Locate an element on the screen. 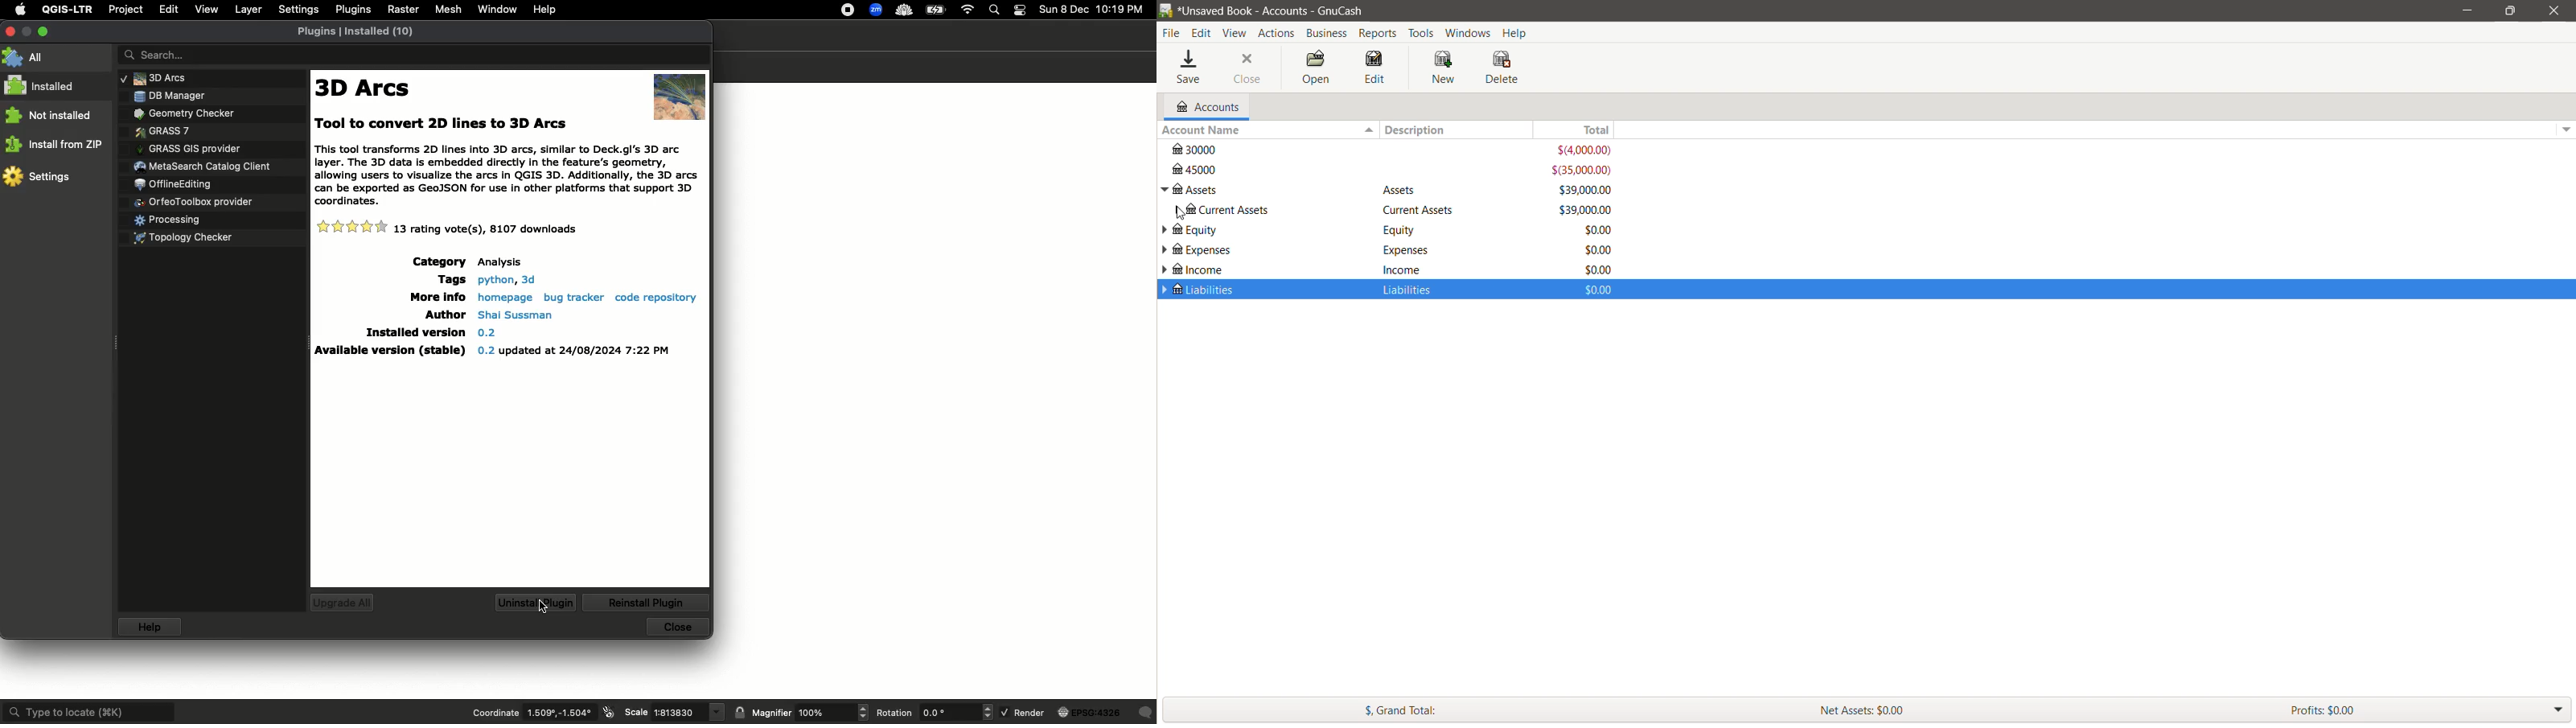  Liabilties is located at coordinates (1413, 268).